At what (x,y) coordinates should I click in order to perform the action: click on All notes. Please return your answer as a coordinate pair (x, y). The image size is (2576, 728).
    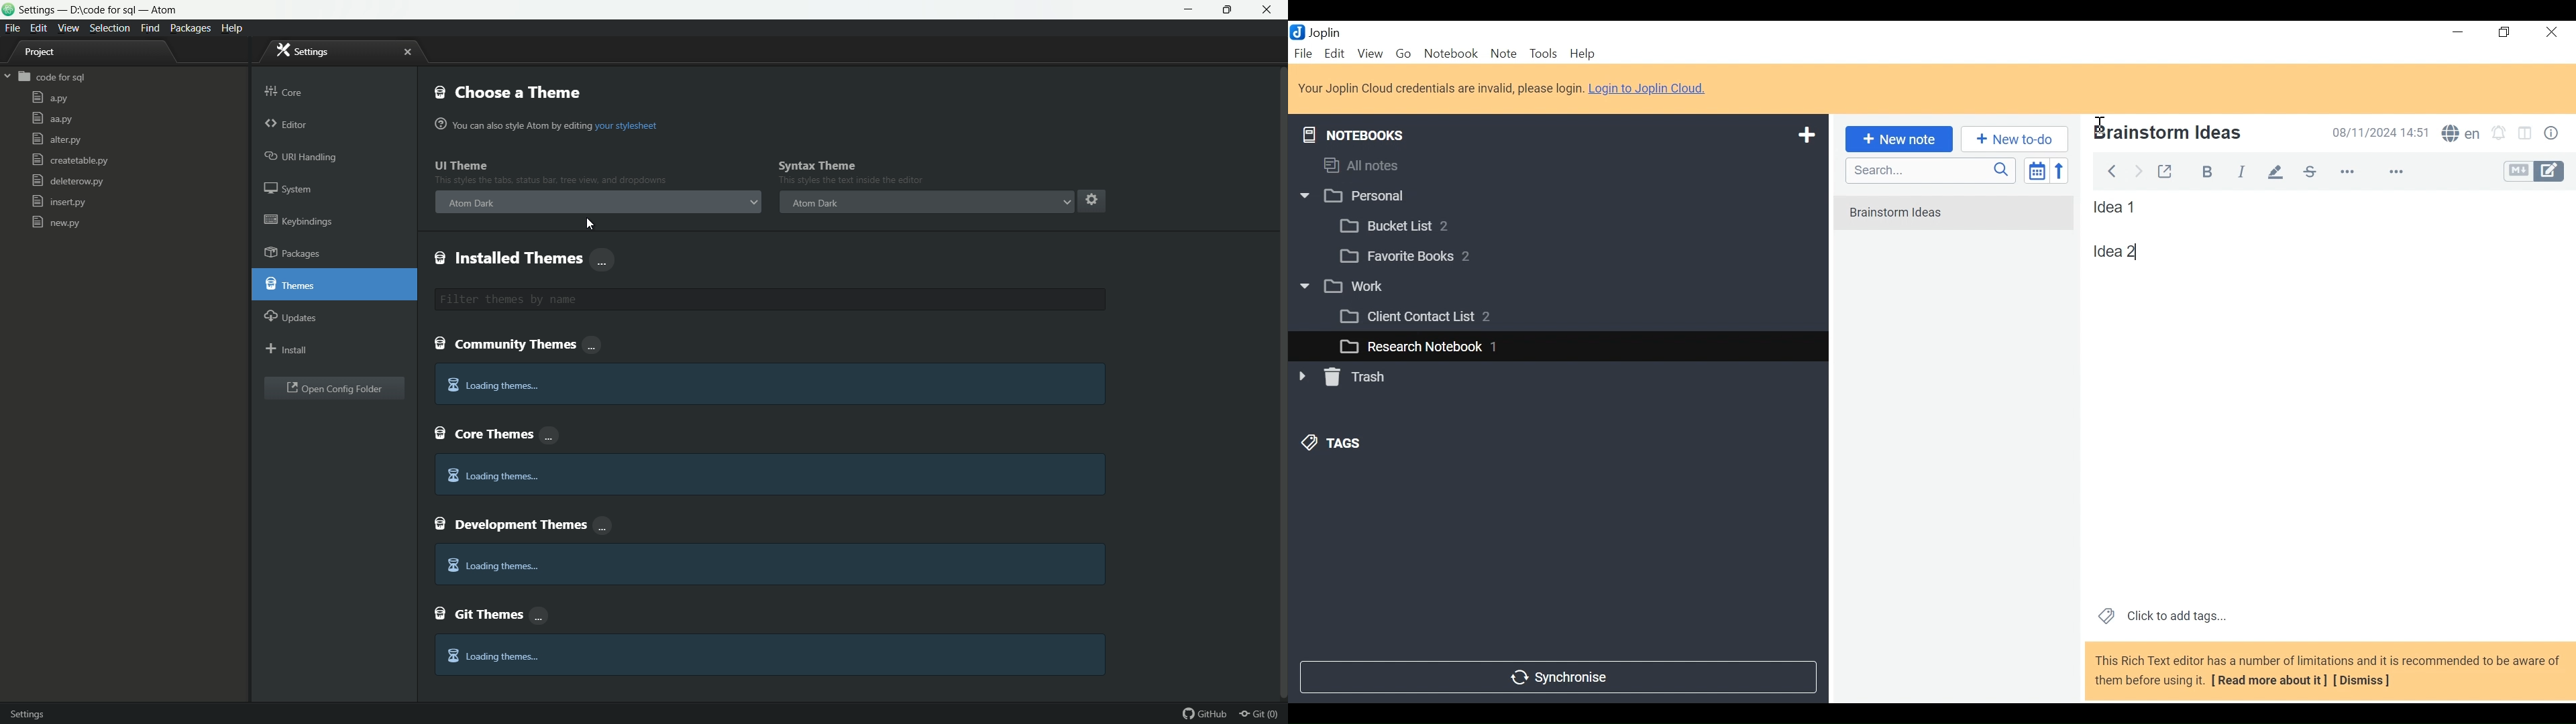
    Looking at the image, I should click on (1374, 163).